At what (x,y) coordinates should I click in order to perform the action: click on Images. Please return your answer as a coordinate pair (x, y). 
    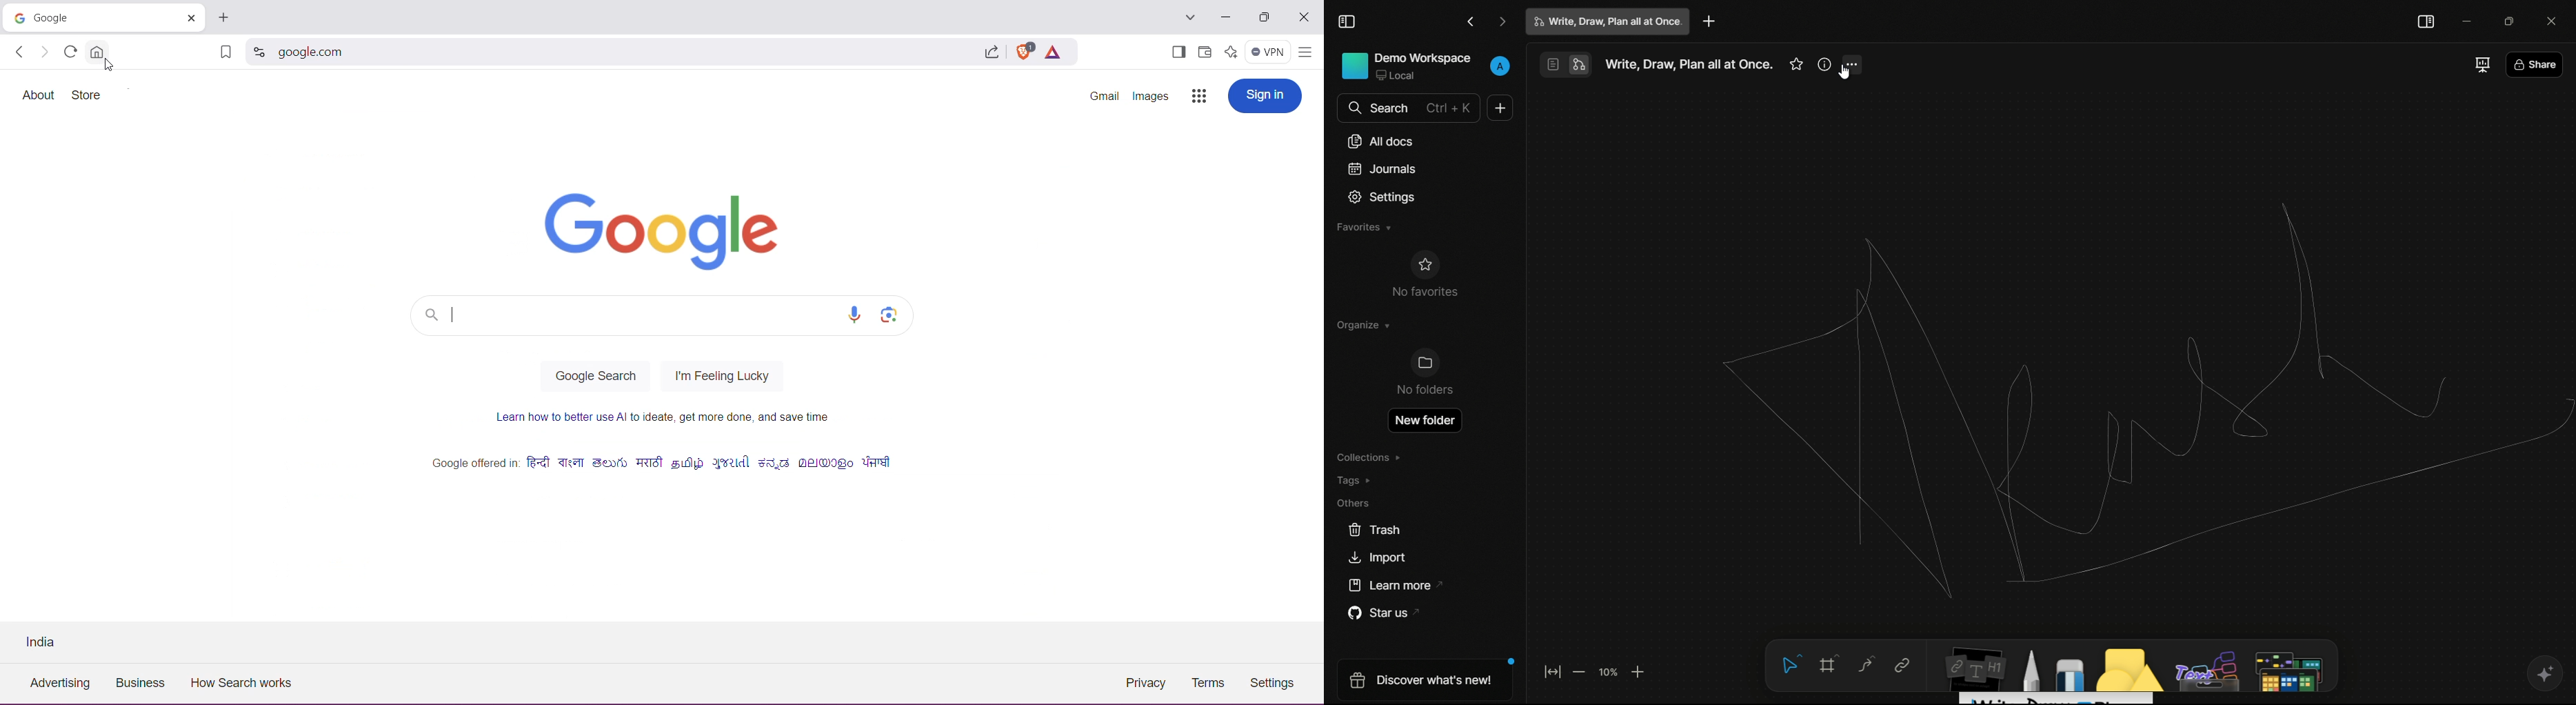
    Looking at the image, I should click on (1151, 97).